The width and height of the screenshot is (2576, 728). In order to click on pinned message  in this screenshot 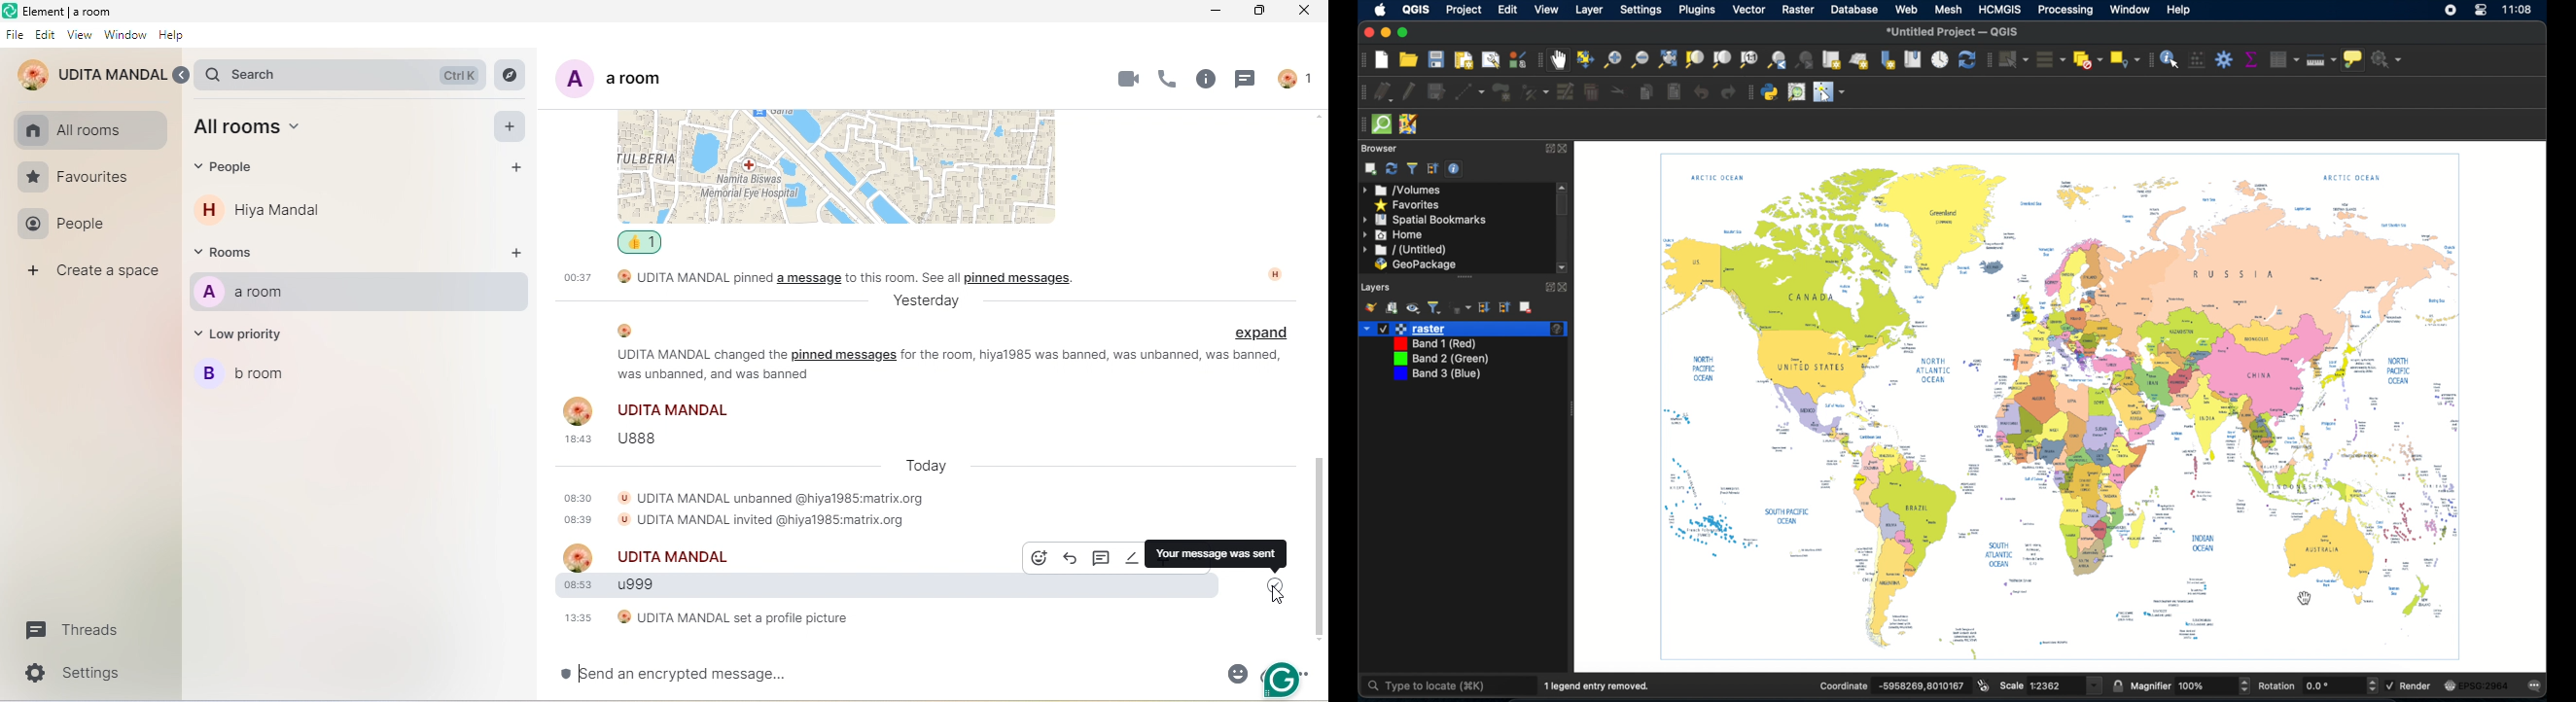, I will do `click(1025, 277)`.